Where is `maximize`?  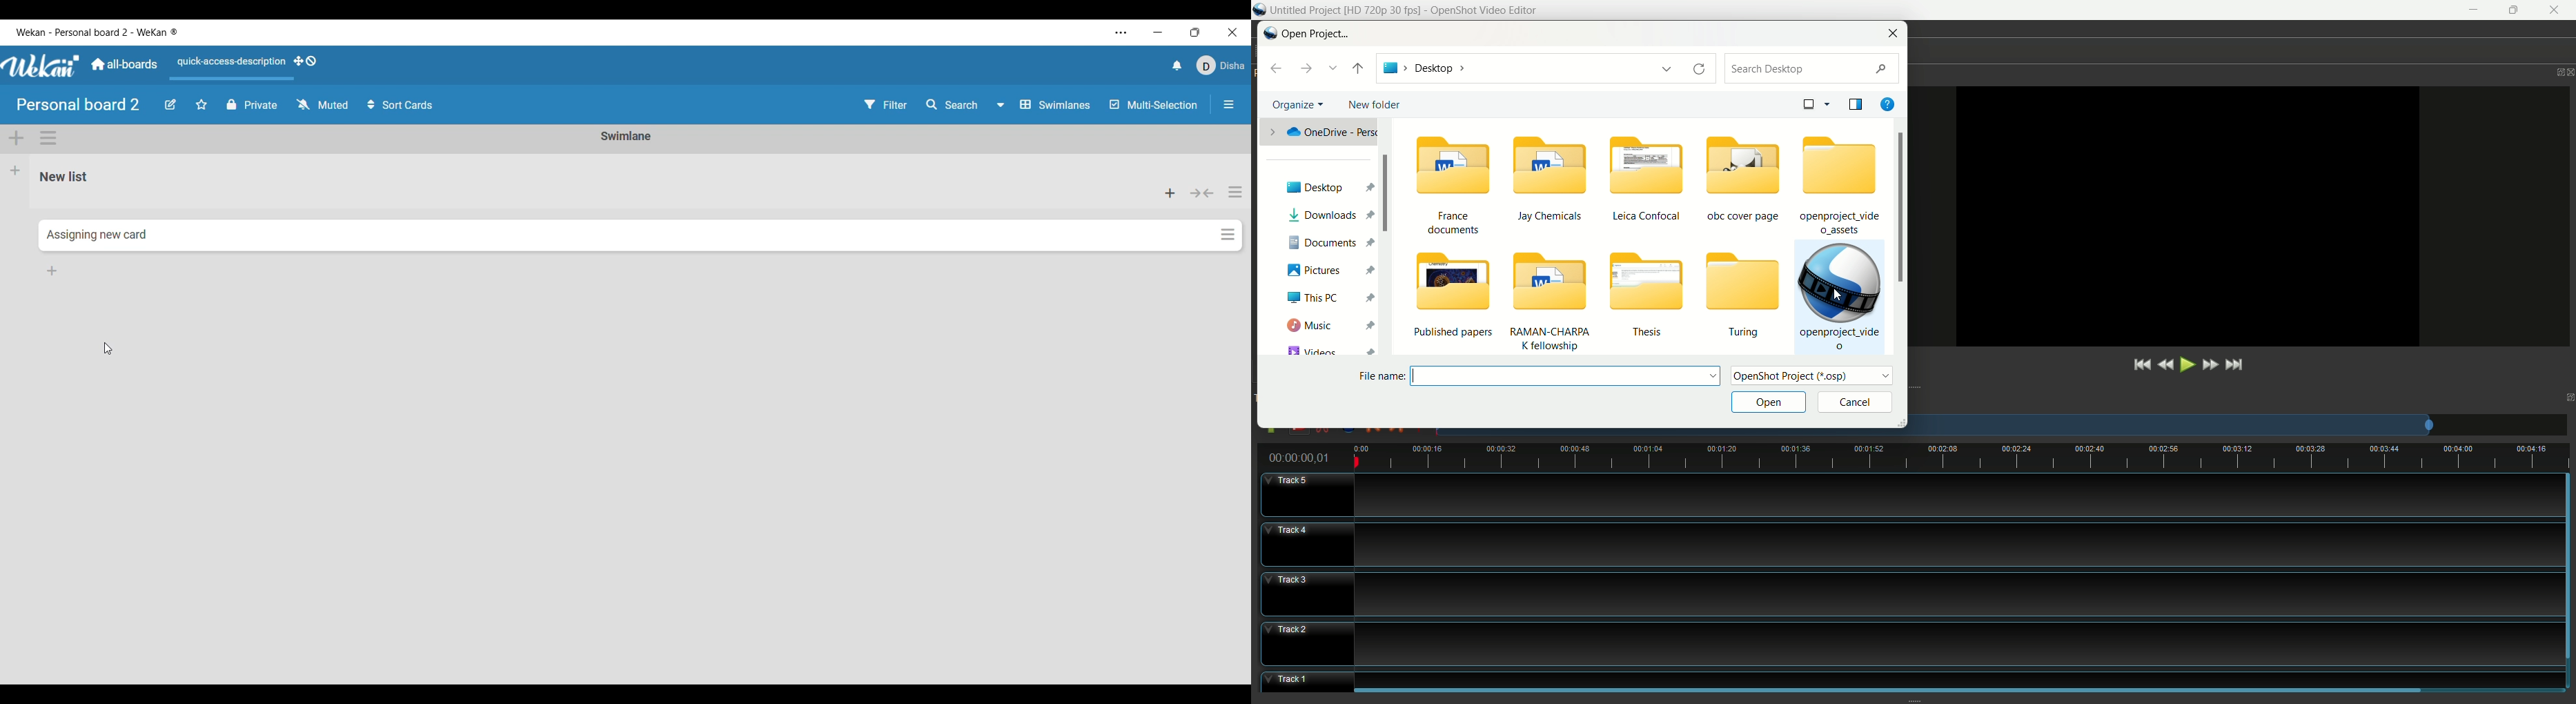
maximize is located at coordinates (2568, 395).